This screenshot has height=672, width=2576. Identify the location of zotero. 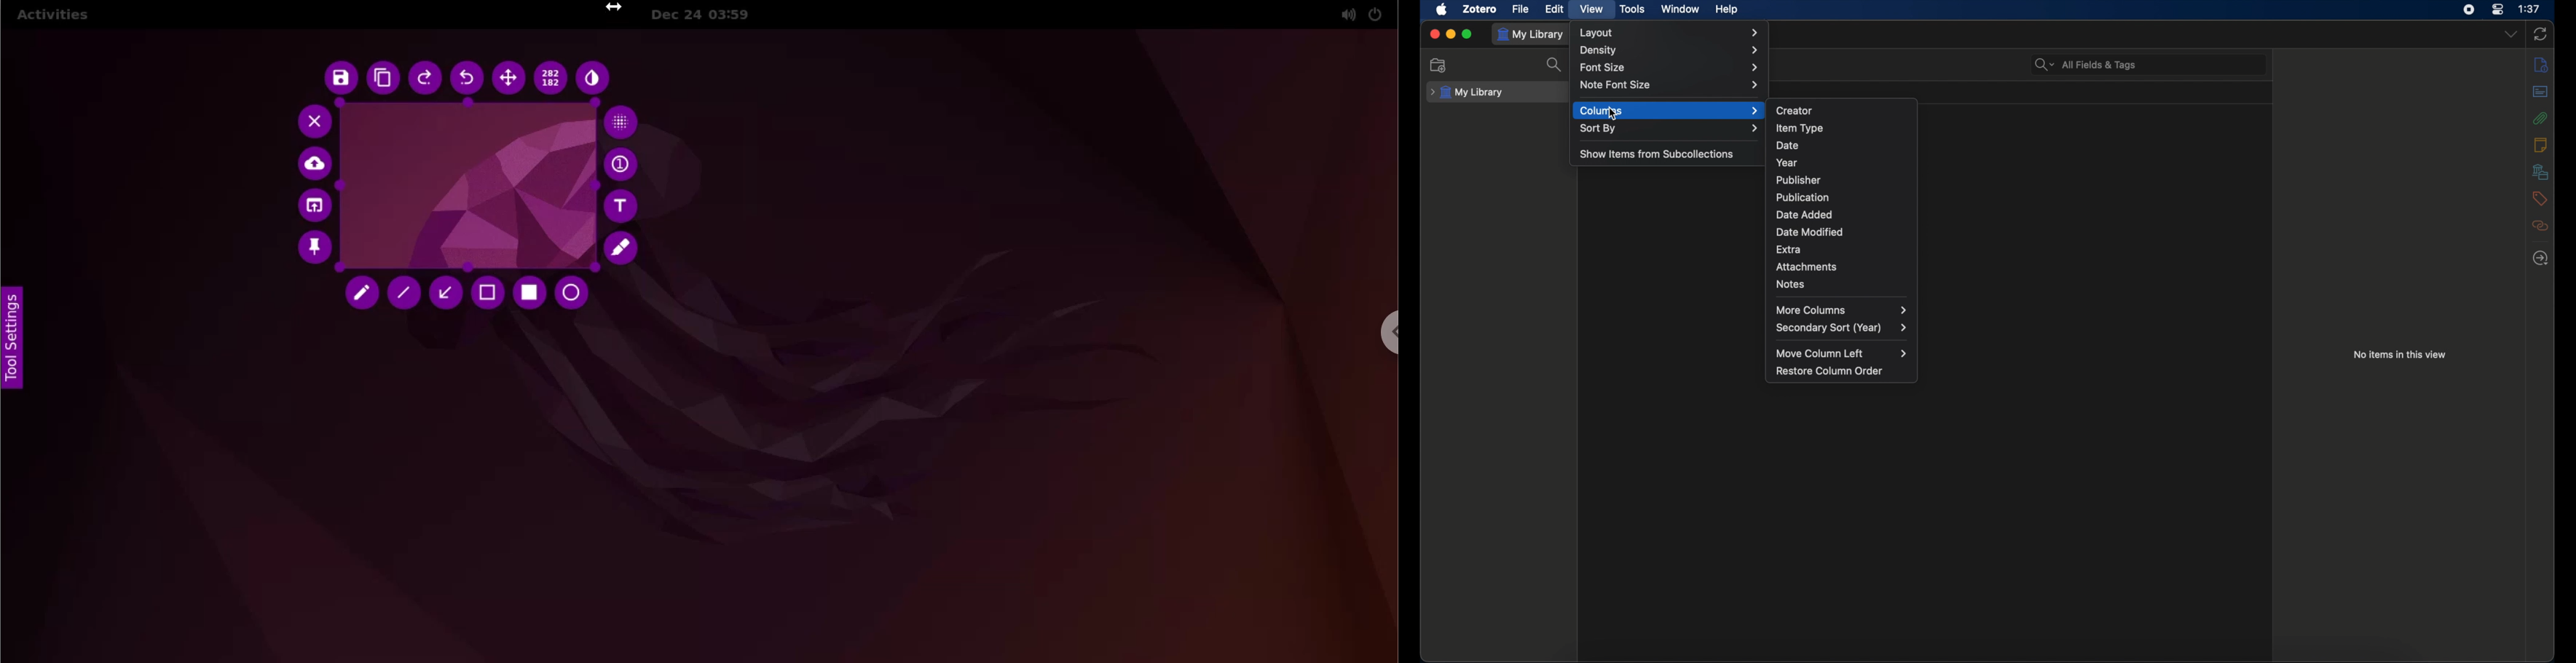
(1481, 9).